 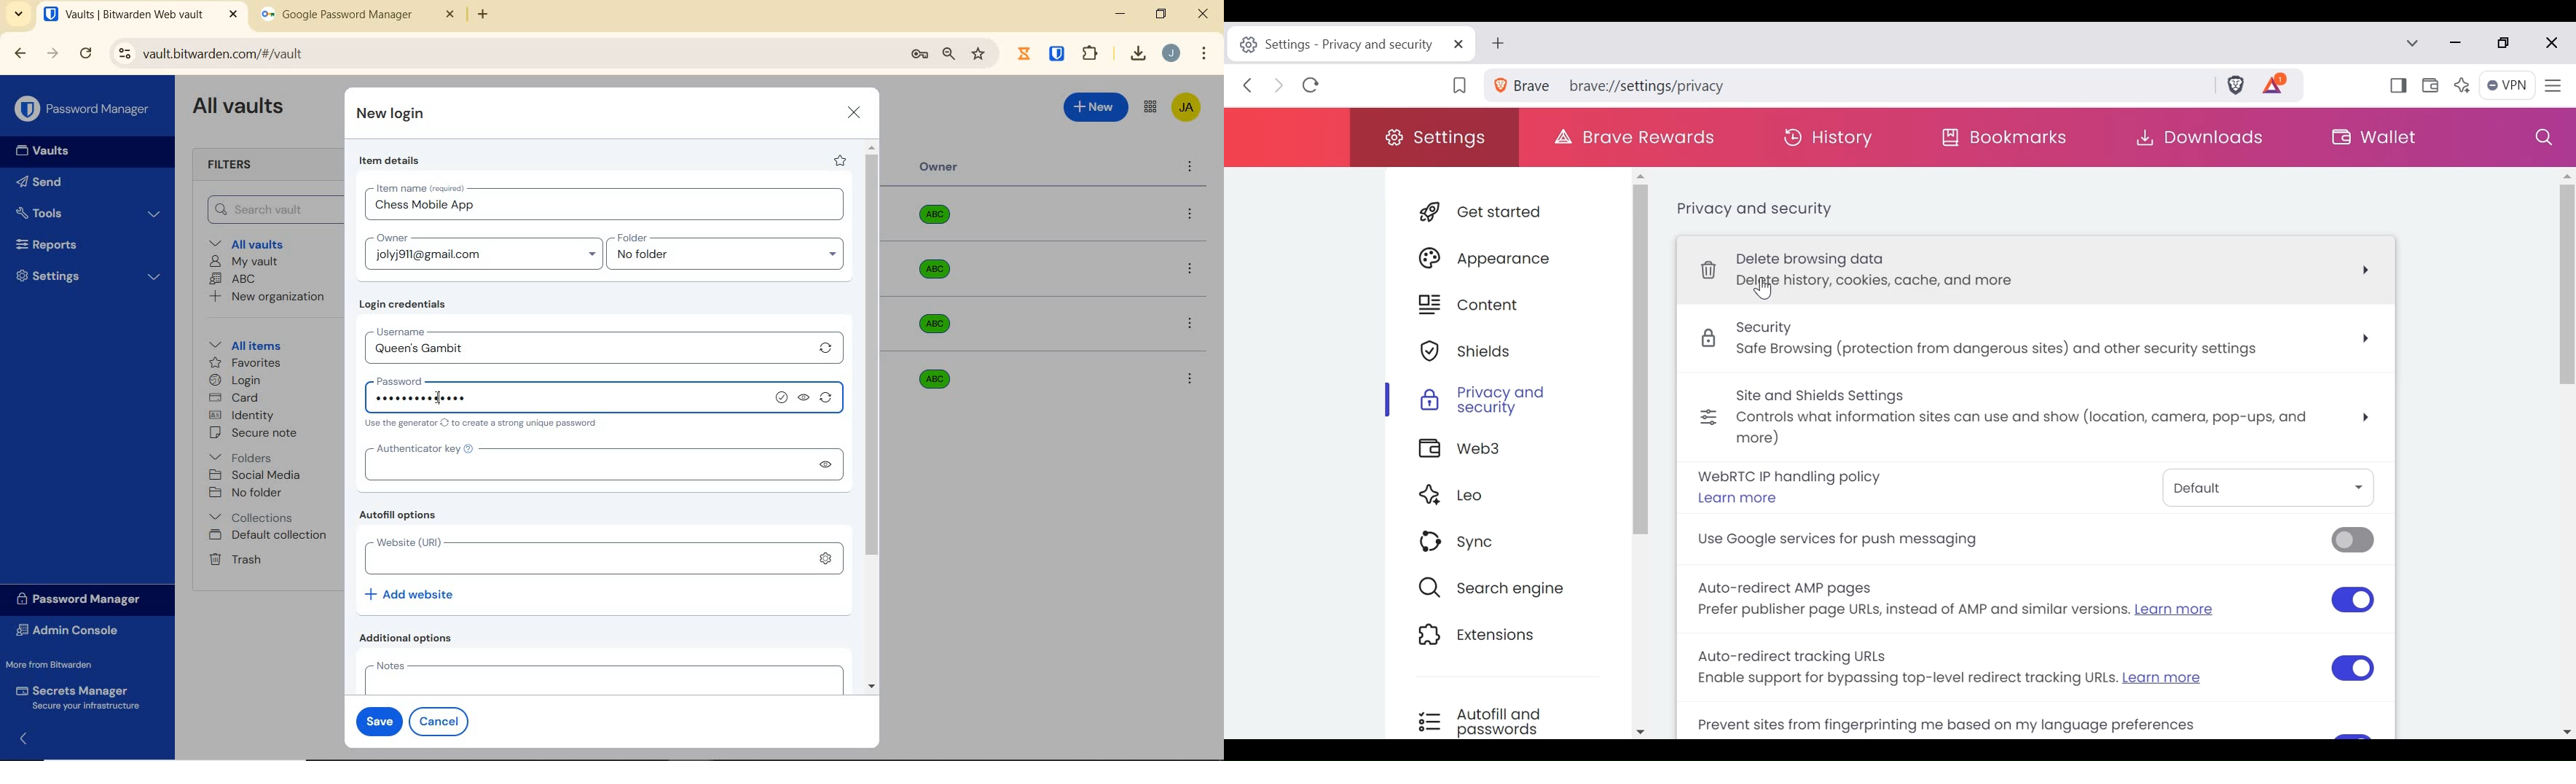 What do you see at coordinates (587, 349) in the screenshot?
I see `username added` at bounding box center [587, 349].